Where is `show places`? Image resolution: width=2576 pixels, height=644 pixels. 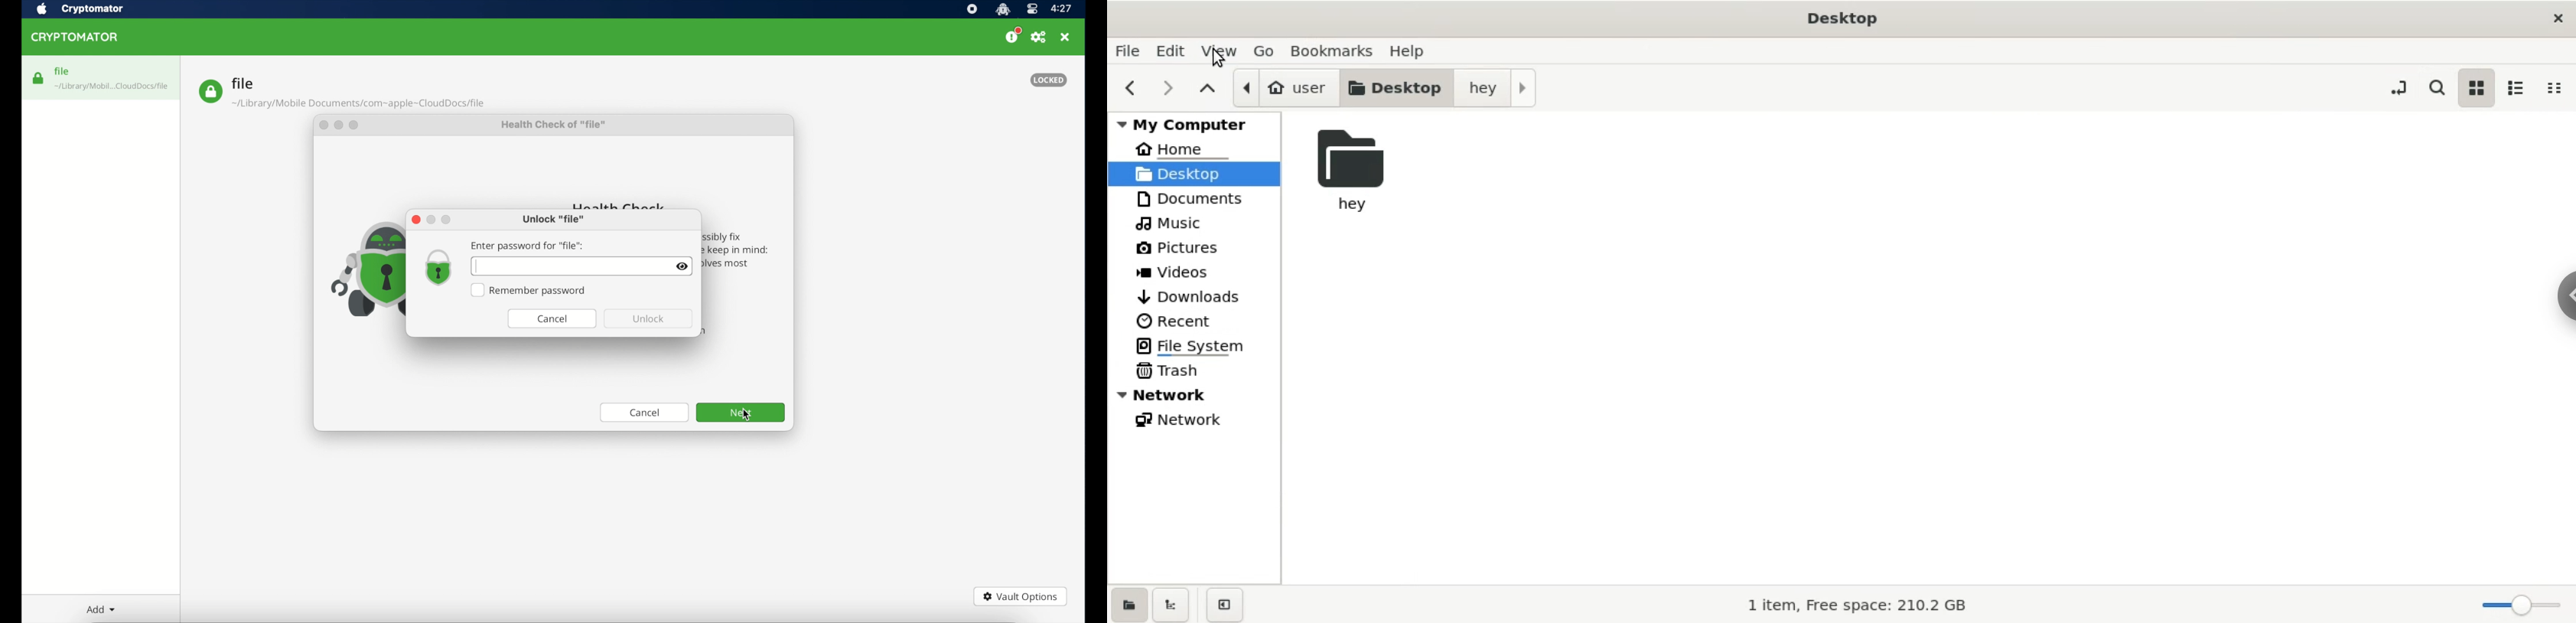
show places is located at coordinates (1128, 605).